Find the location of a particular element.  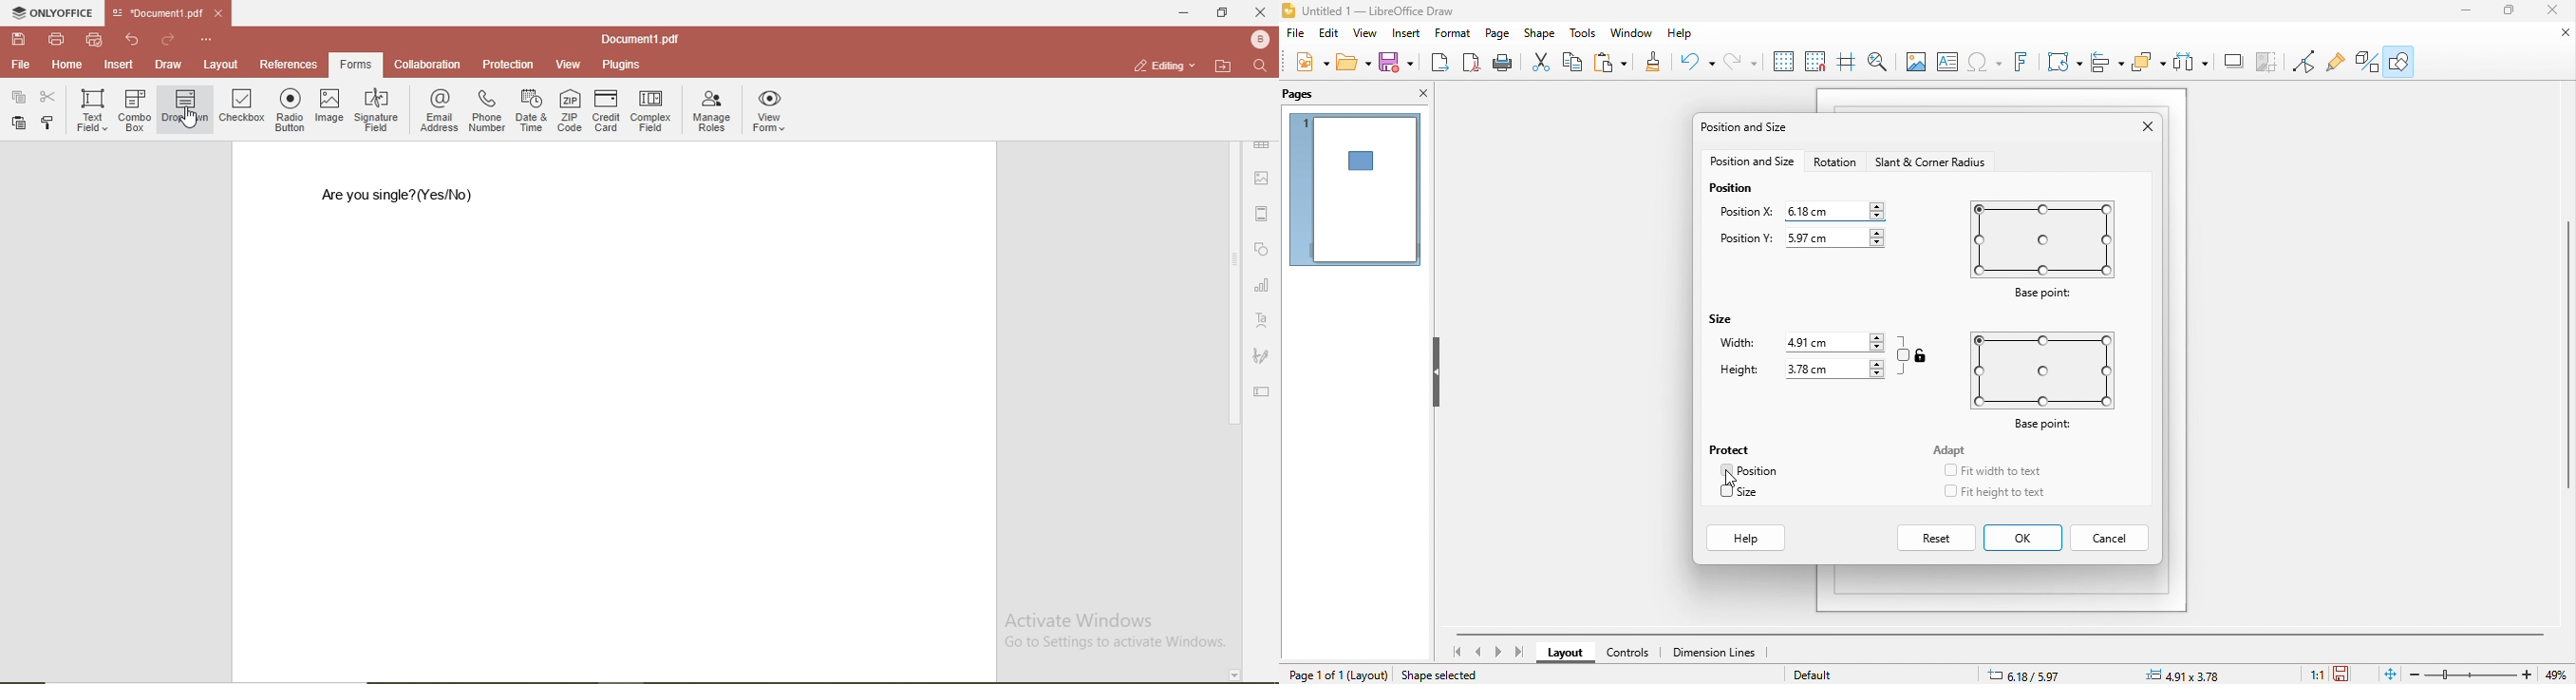

zoom is located at coordinates (2473, 674).